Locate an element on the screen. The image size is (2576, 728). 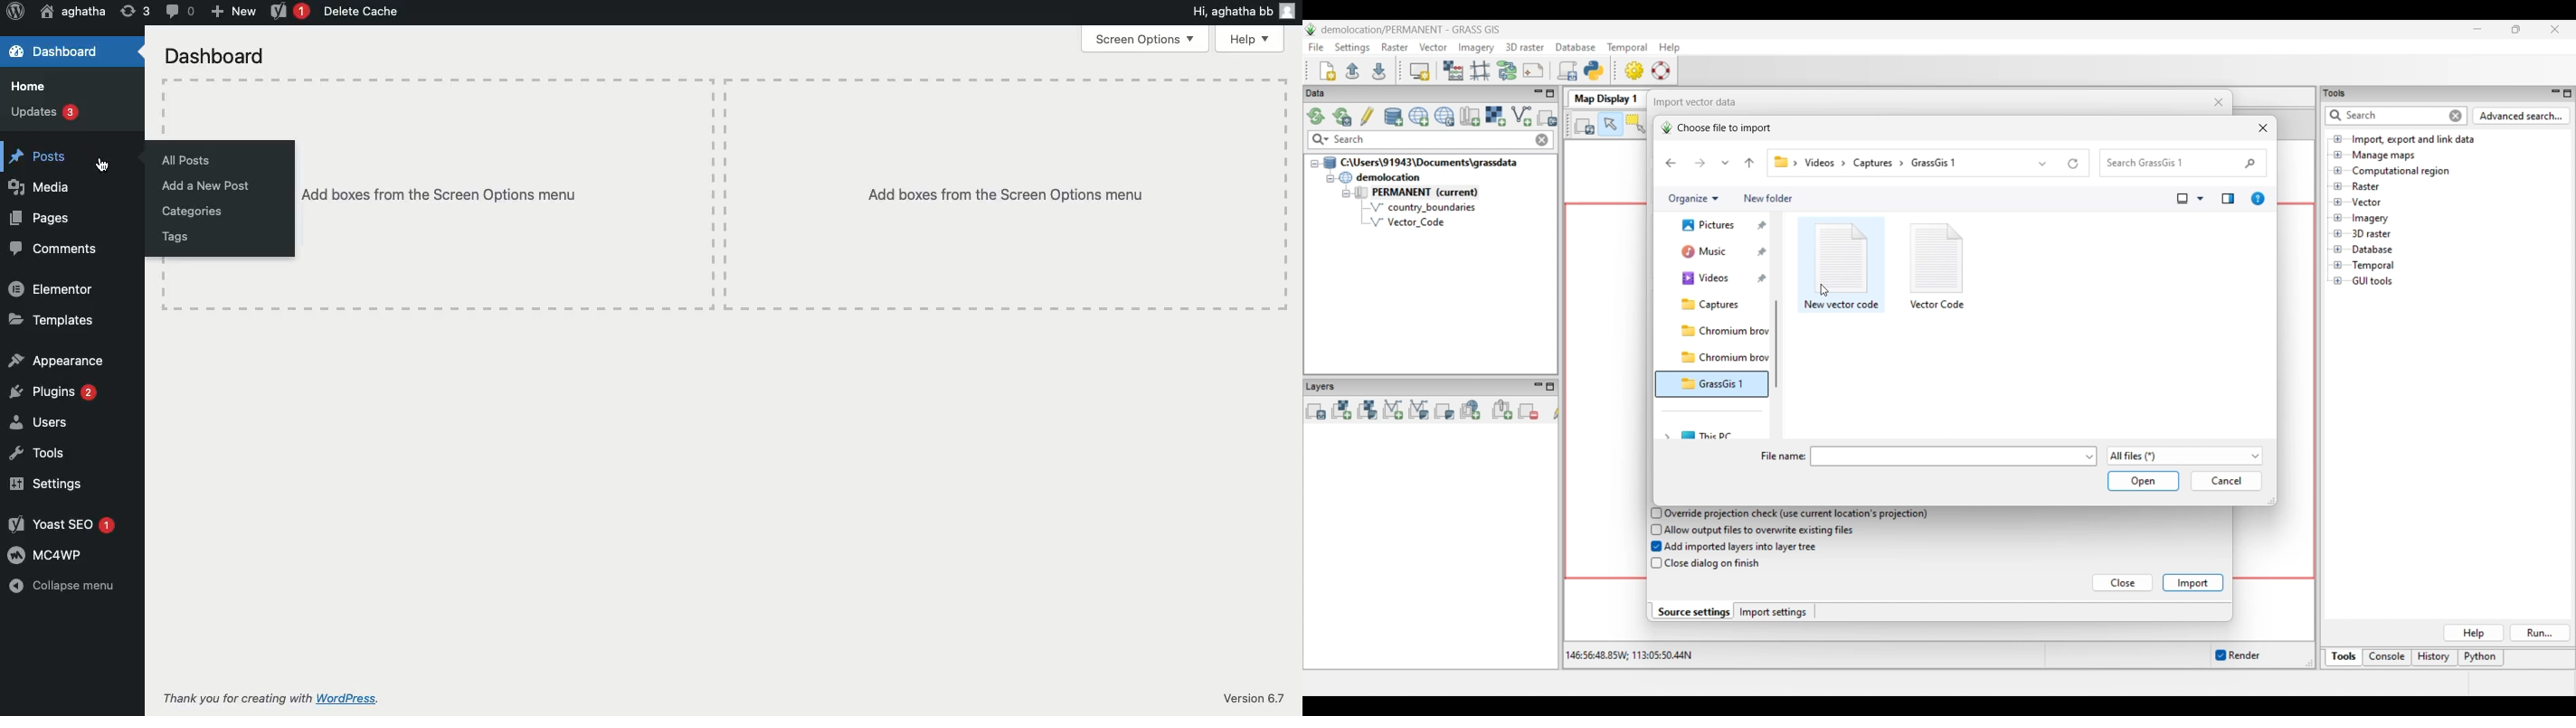
Comments is located at coordinates (53, 250).